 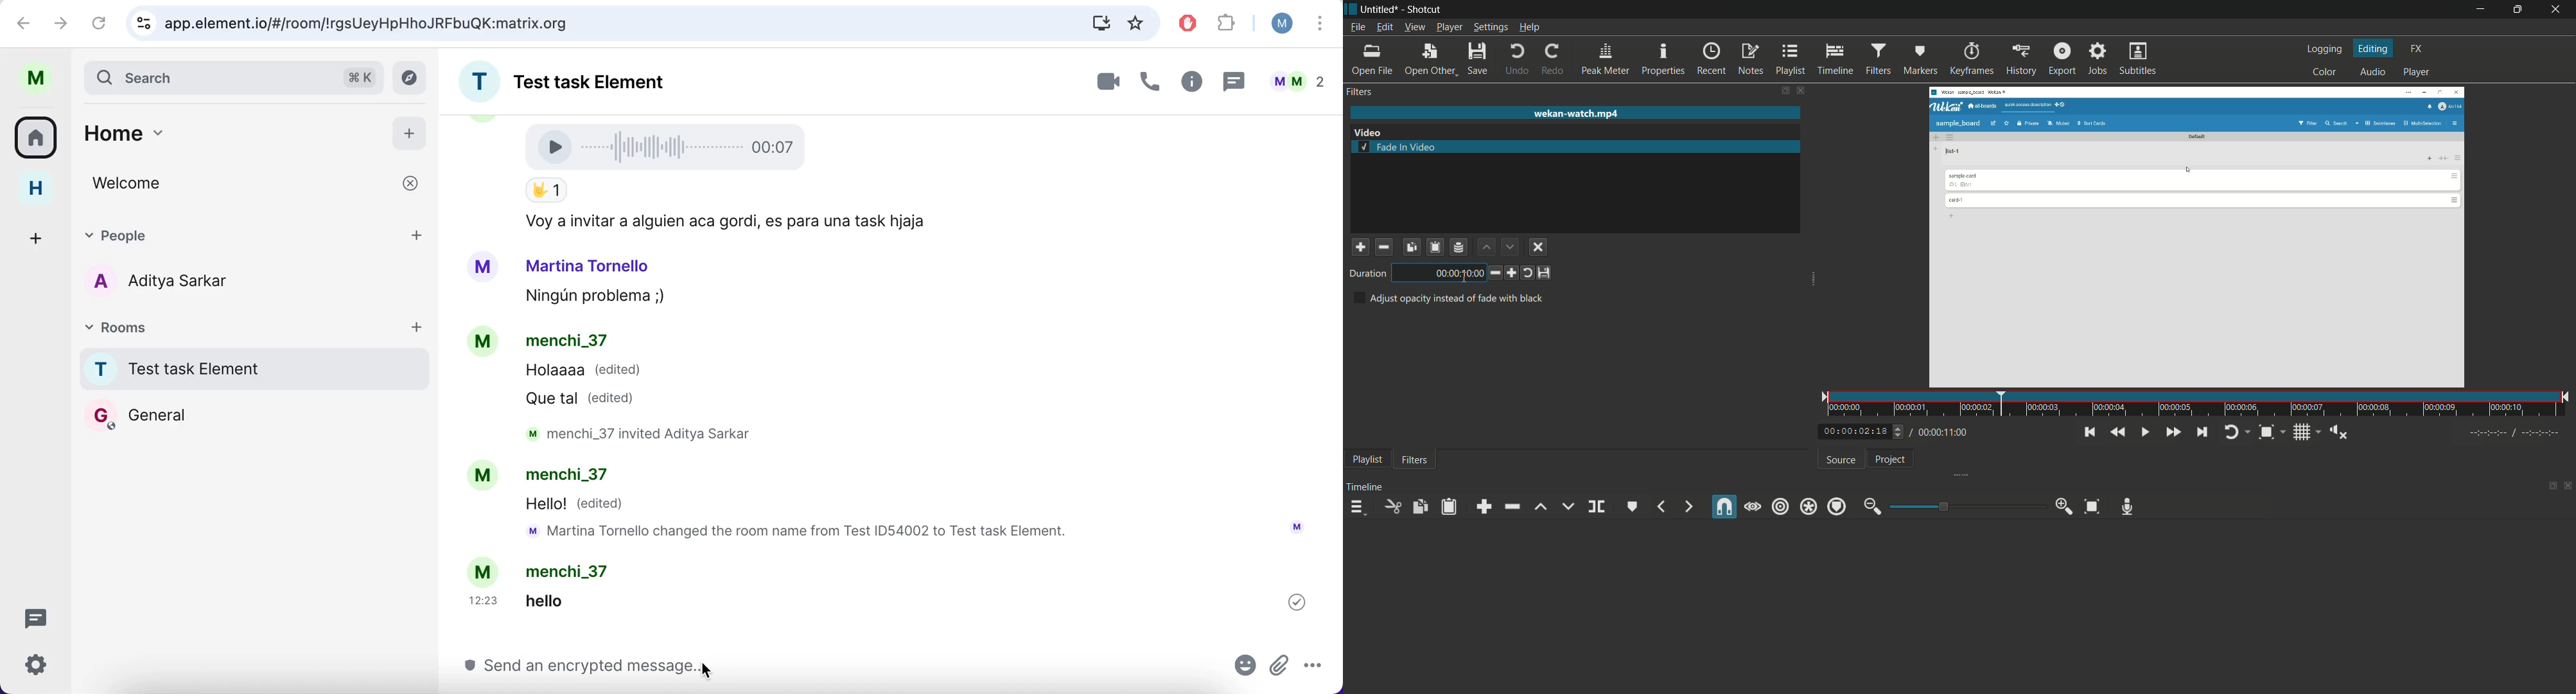 I want to click on increment, so click(x=1511, y=273).